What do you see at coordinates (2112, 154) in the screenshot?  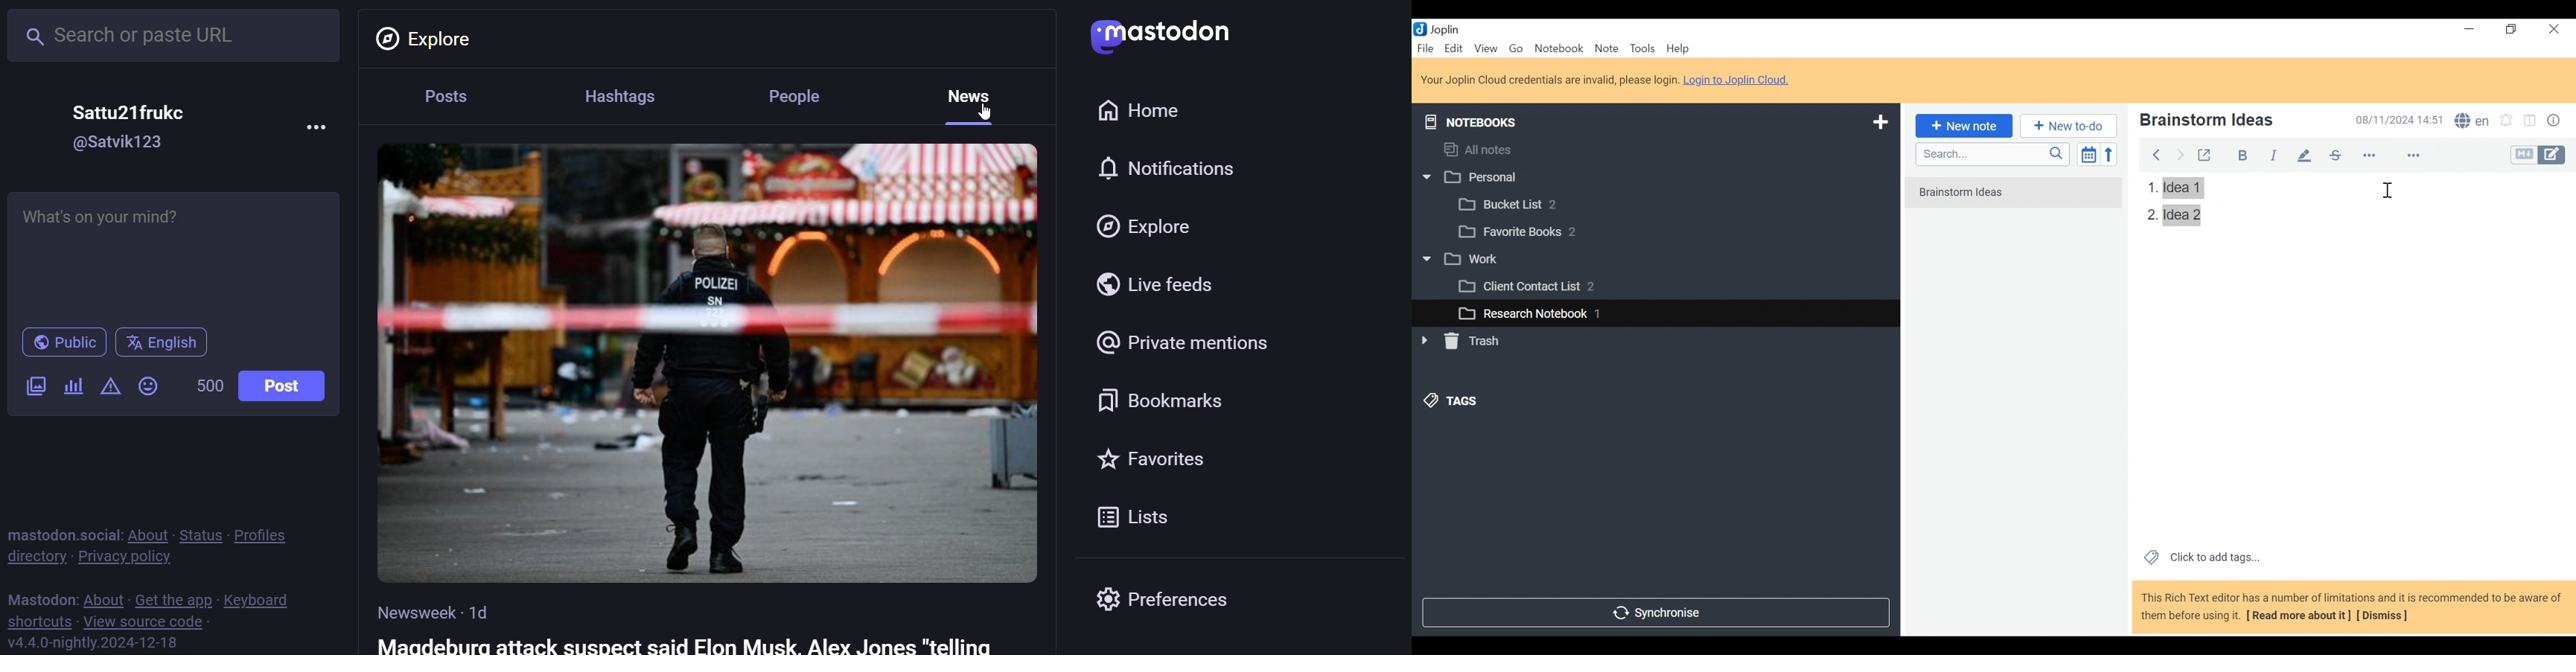 I see `Reverse Sort order` at bounding box center [2112, 154].